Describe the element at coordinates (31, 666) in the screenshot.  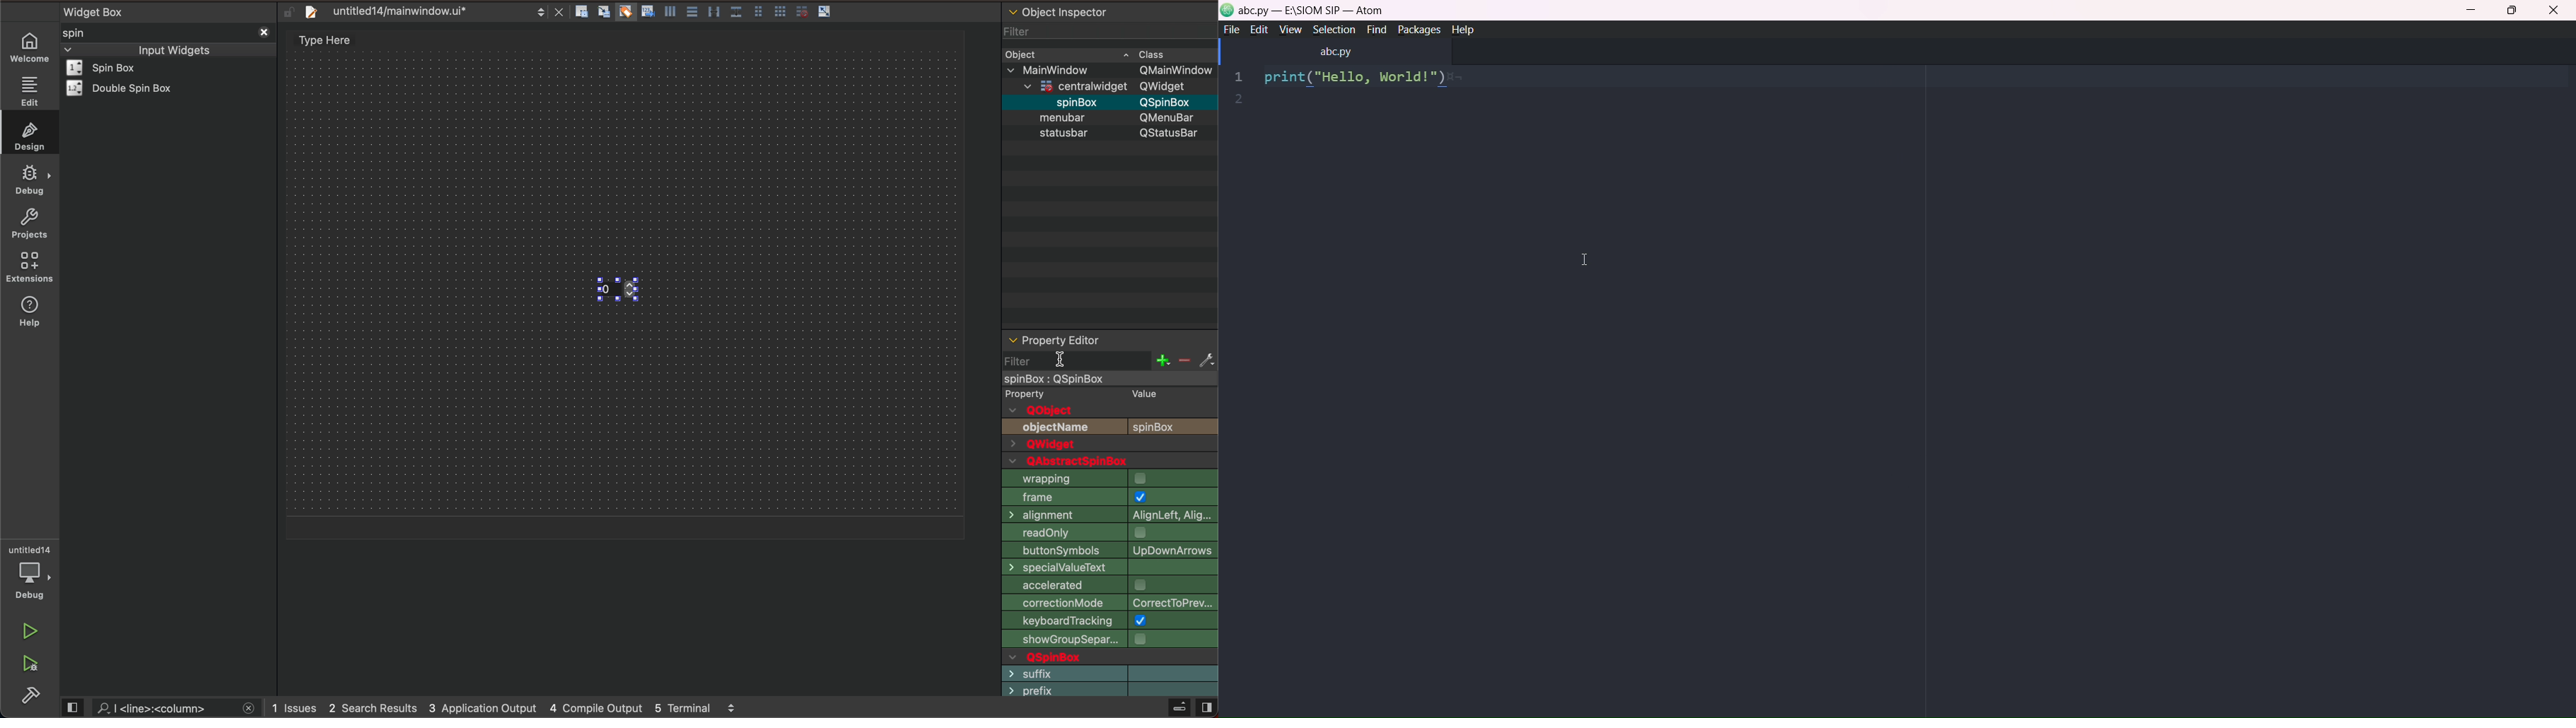
I see `run and debug` at that location.